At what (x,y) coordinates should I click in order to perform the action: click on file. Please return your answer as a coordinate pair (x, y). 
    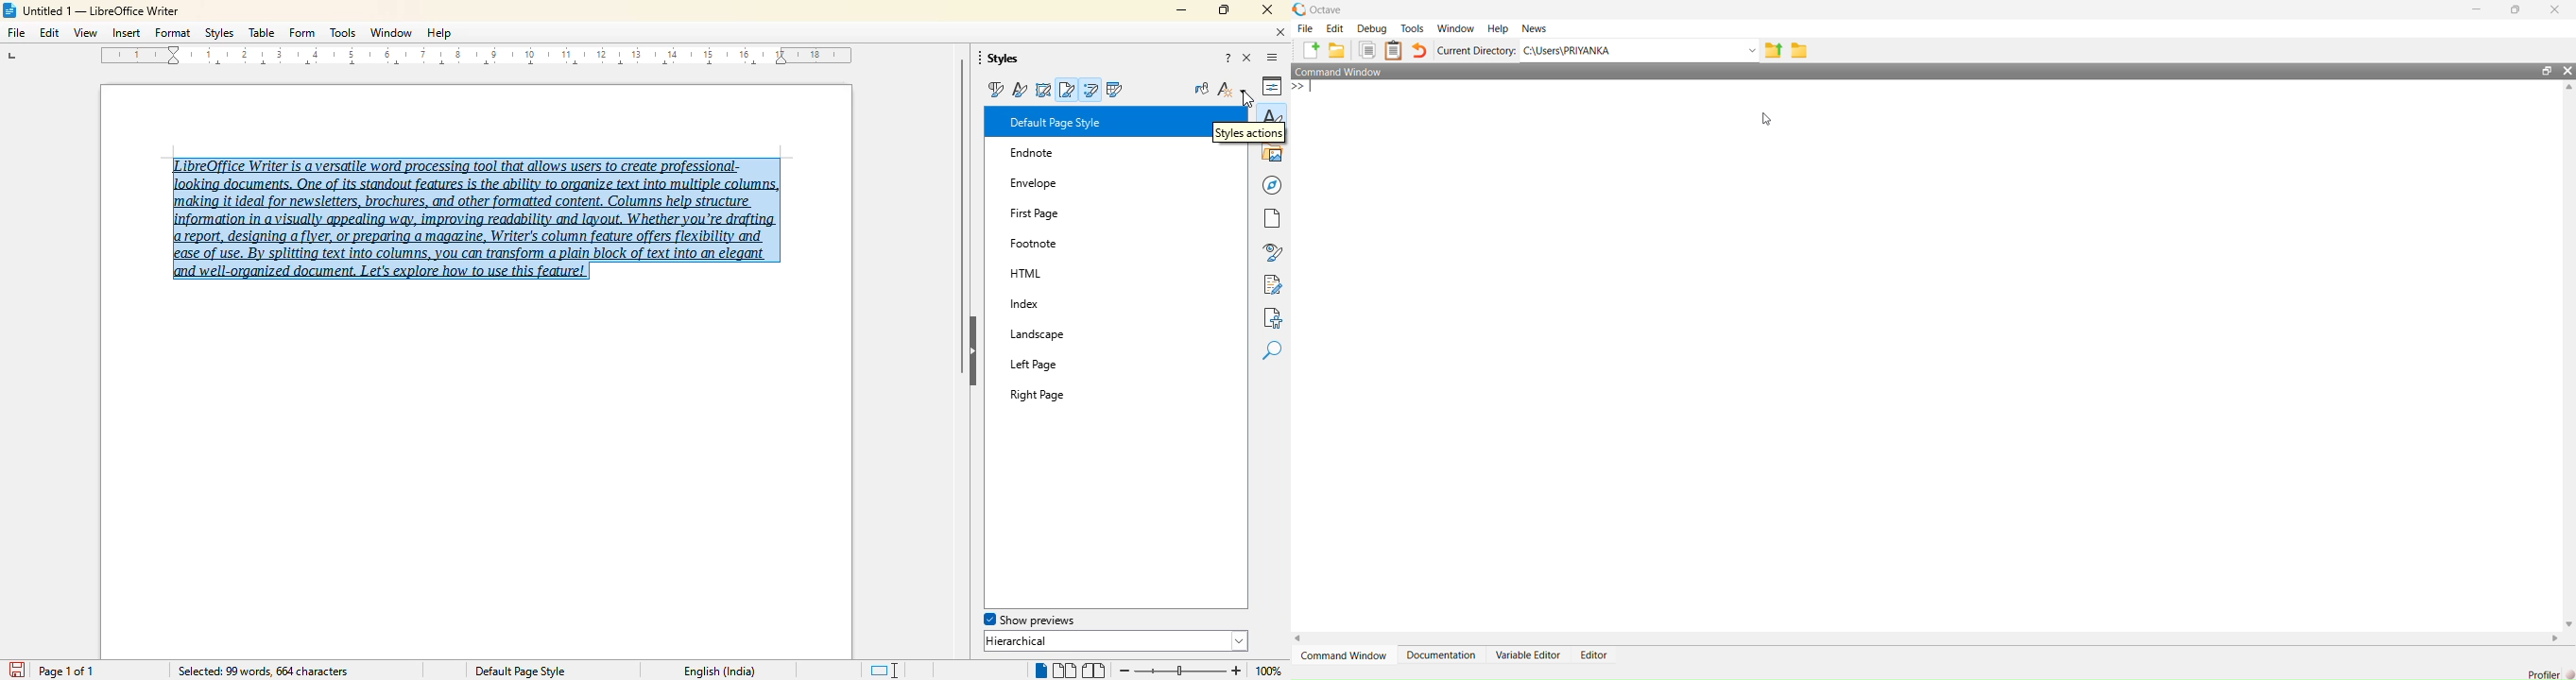
    Looking at the image, I should click on (15, 32).